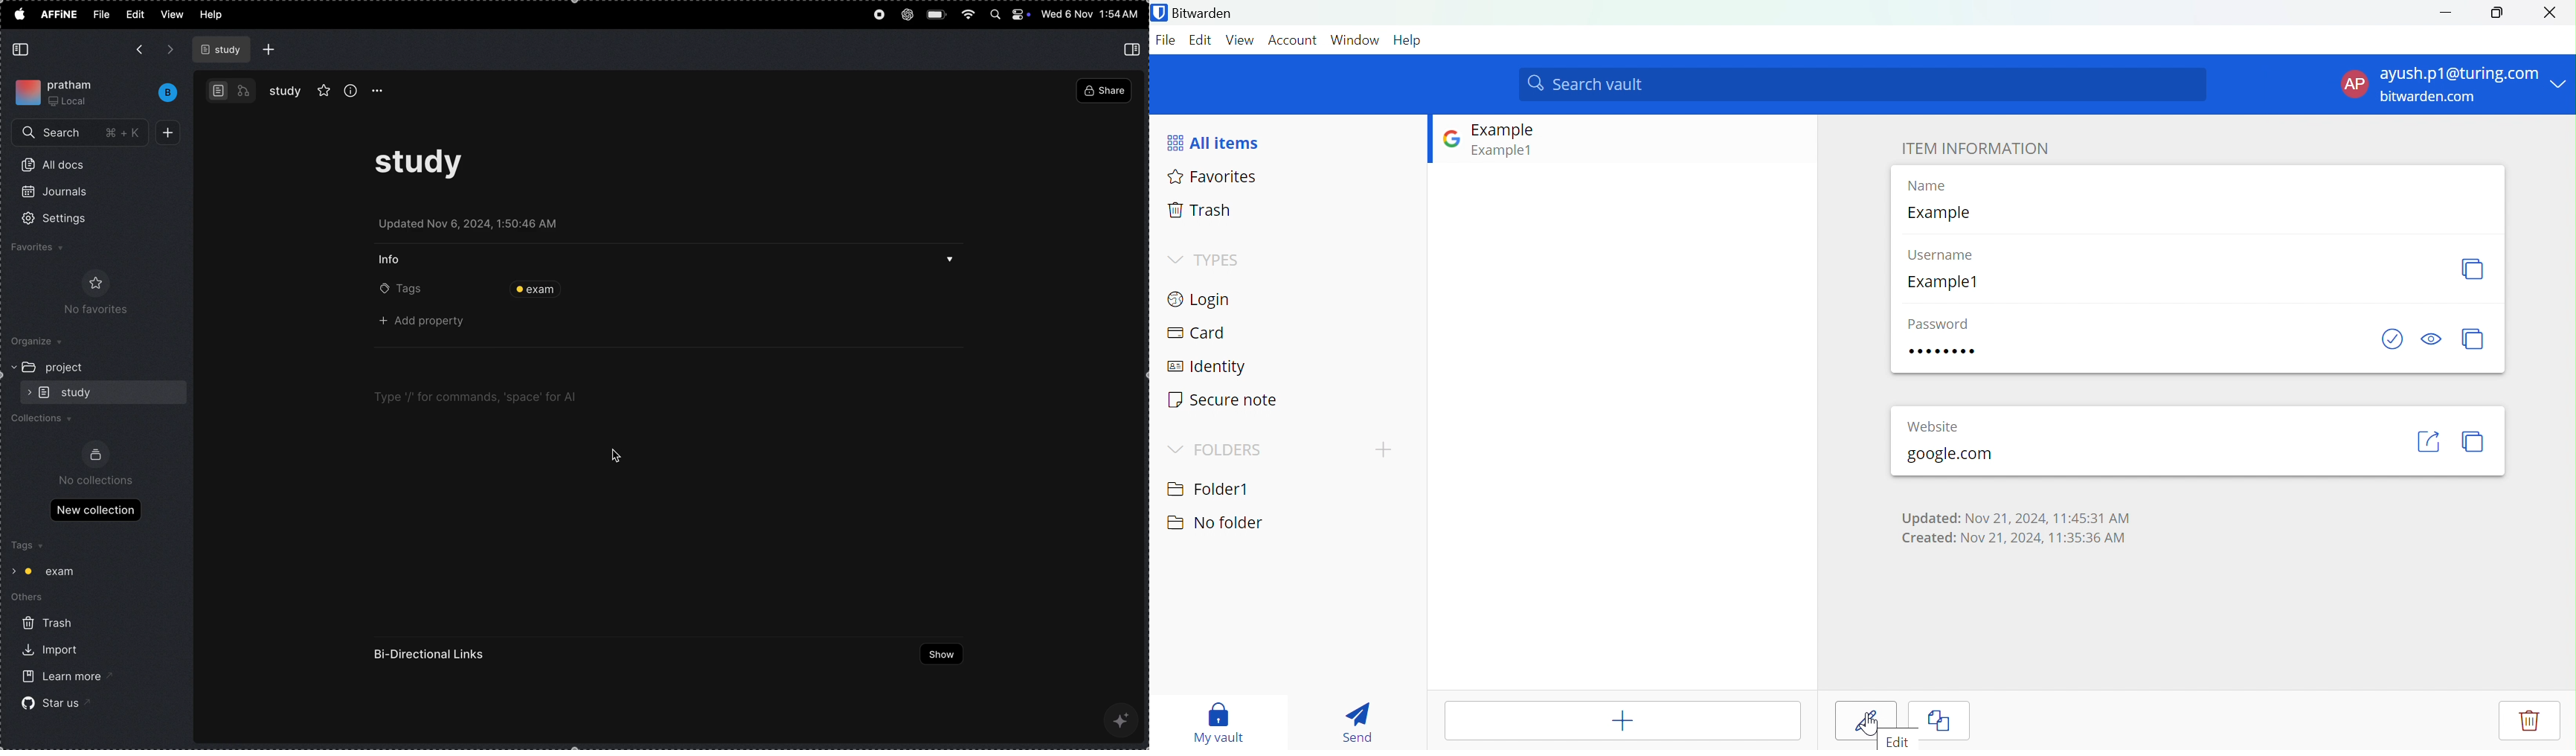  I want to click on Google icon, so click(1451, 137).